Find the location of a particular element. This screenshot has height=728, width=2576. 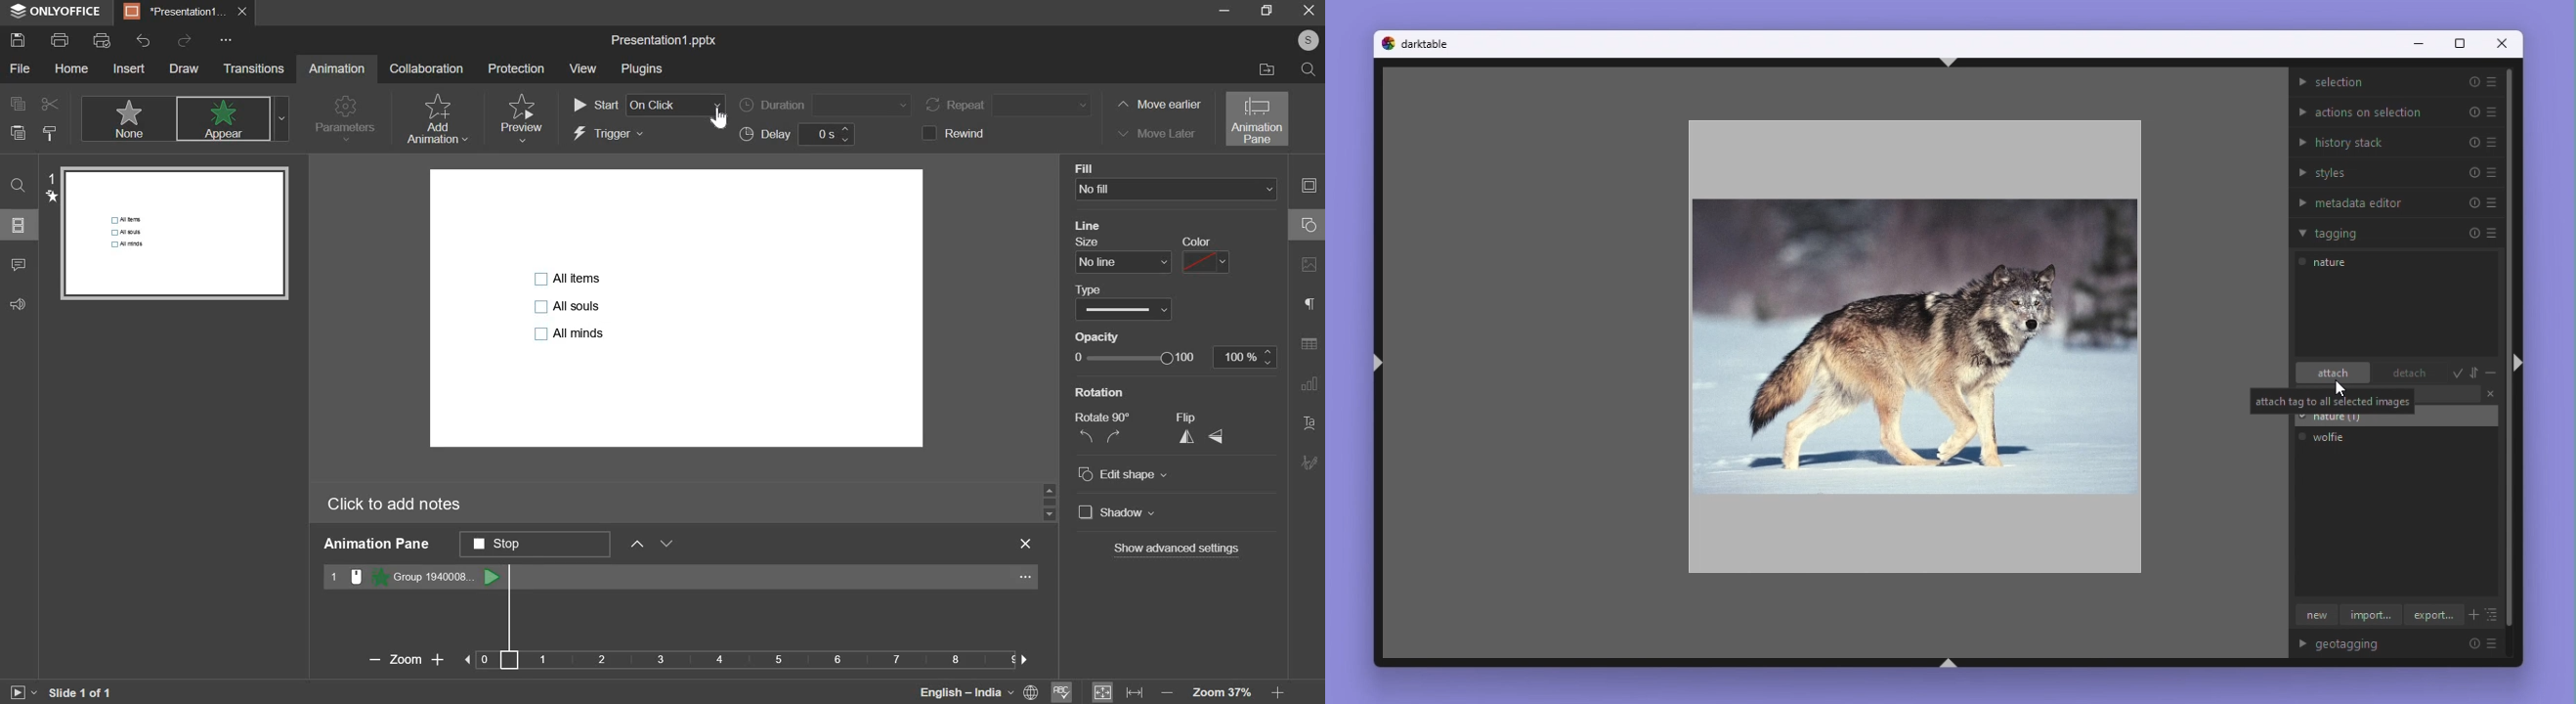

animation 1 is located at coordinates (414, 576).